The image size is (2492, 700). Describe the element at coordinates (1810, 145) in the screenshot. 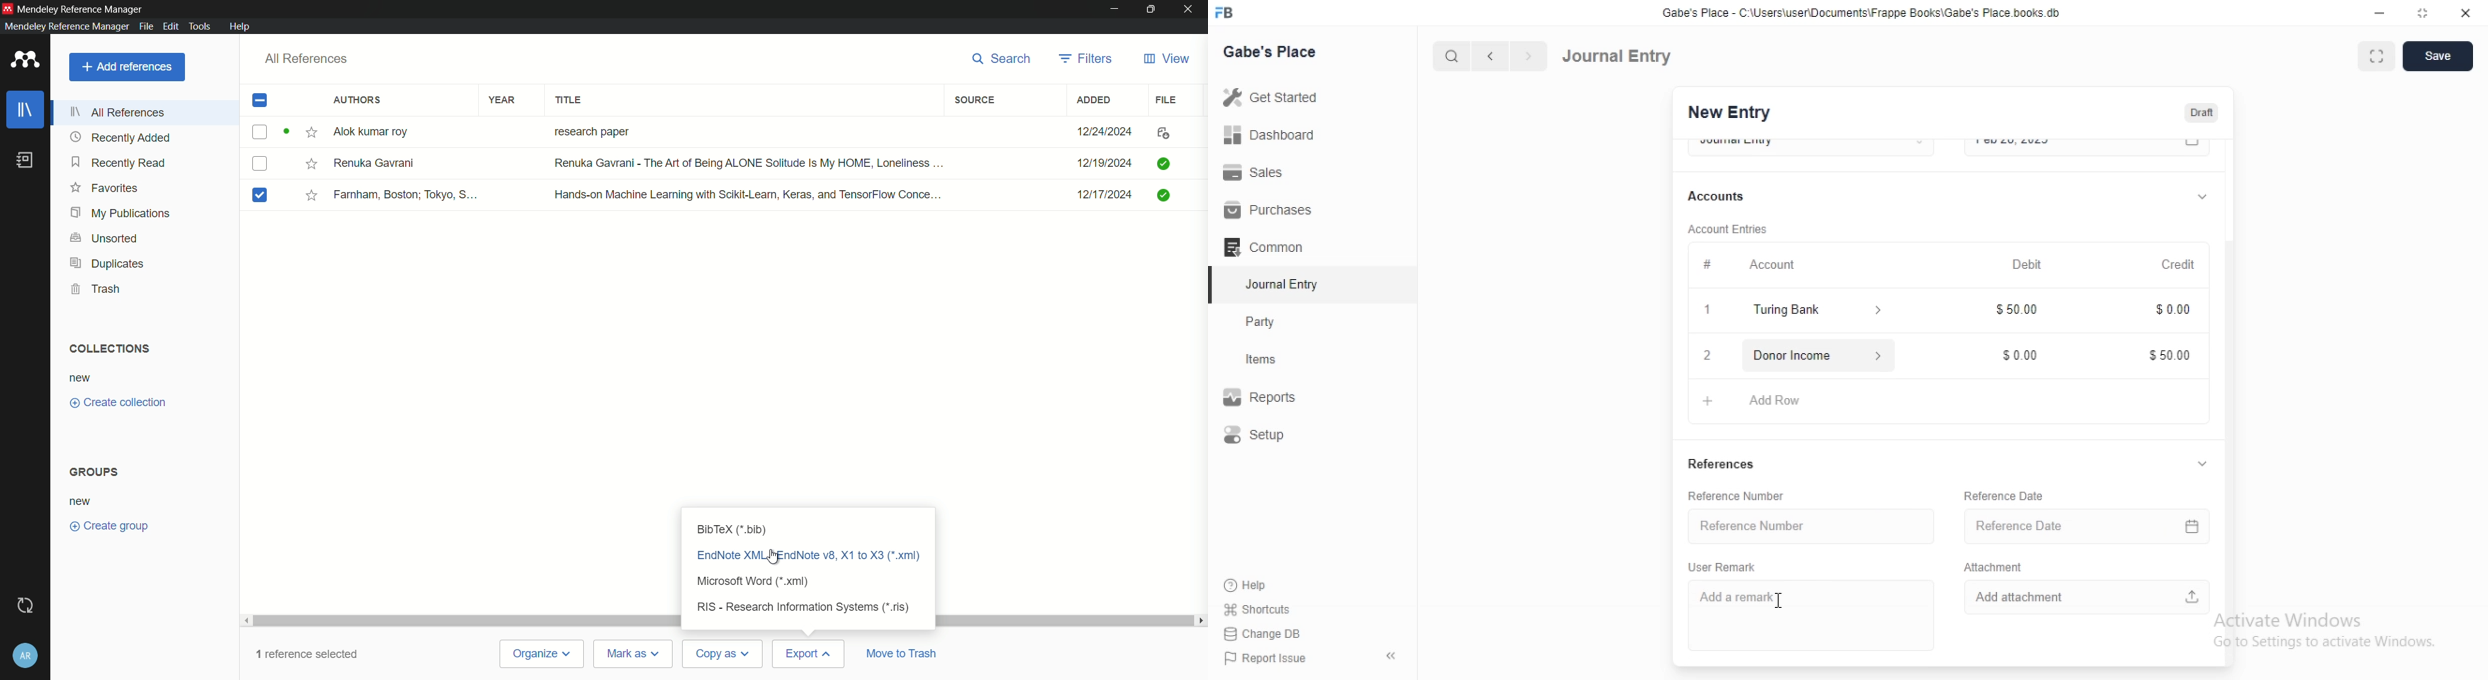

I see `Entry Type` at that location.